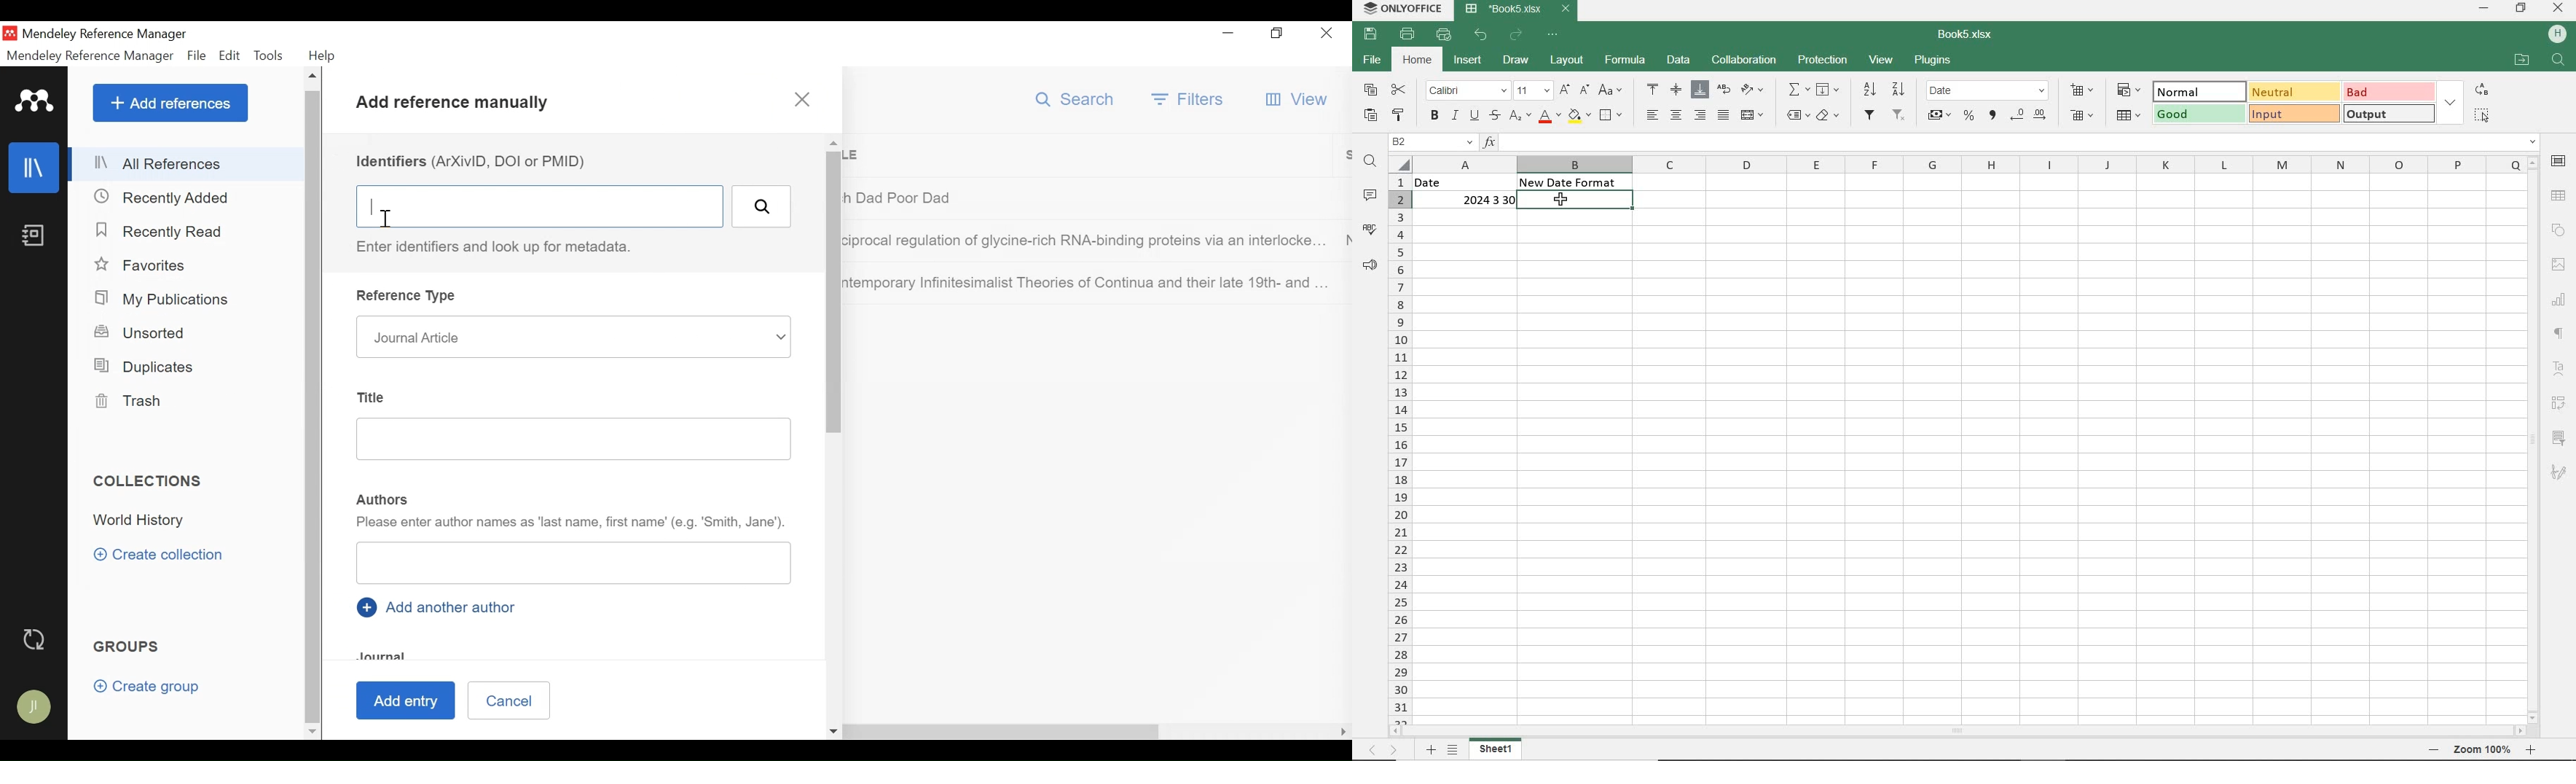  I want to click on Scroll up, so click(312, 78).